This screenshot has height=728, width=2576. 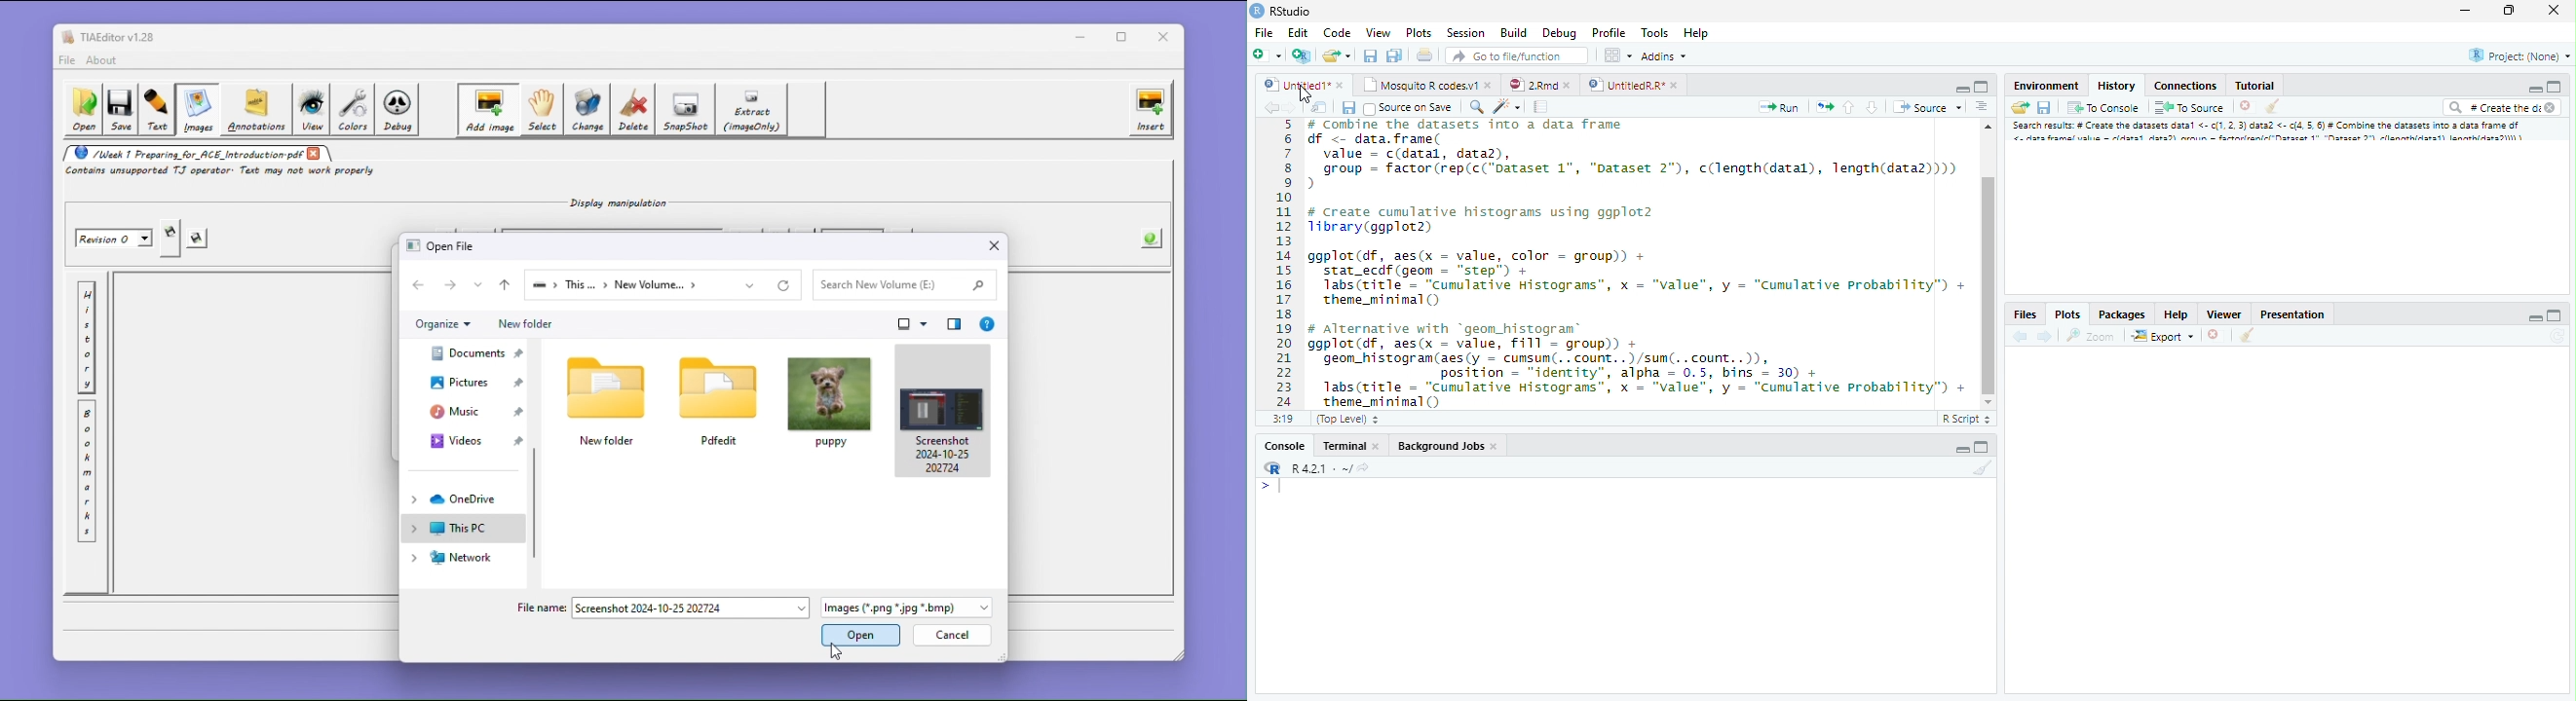 What do you see at coordinates (2468, 11) in the screenshot?
I see `Minimize` at bounding box center [2468, 11].